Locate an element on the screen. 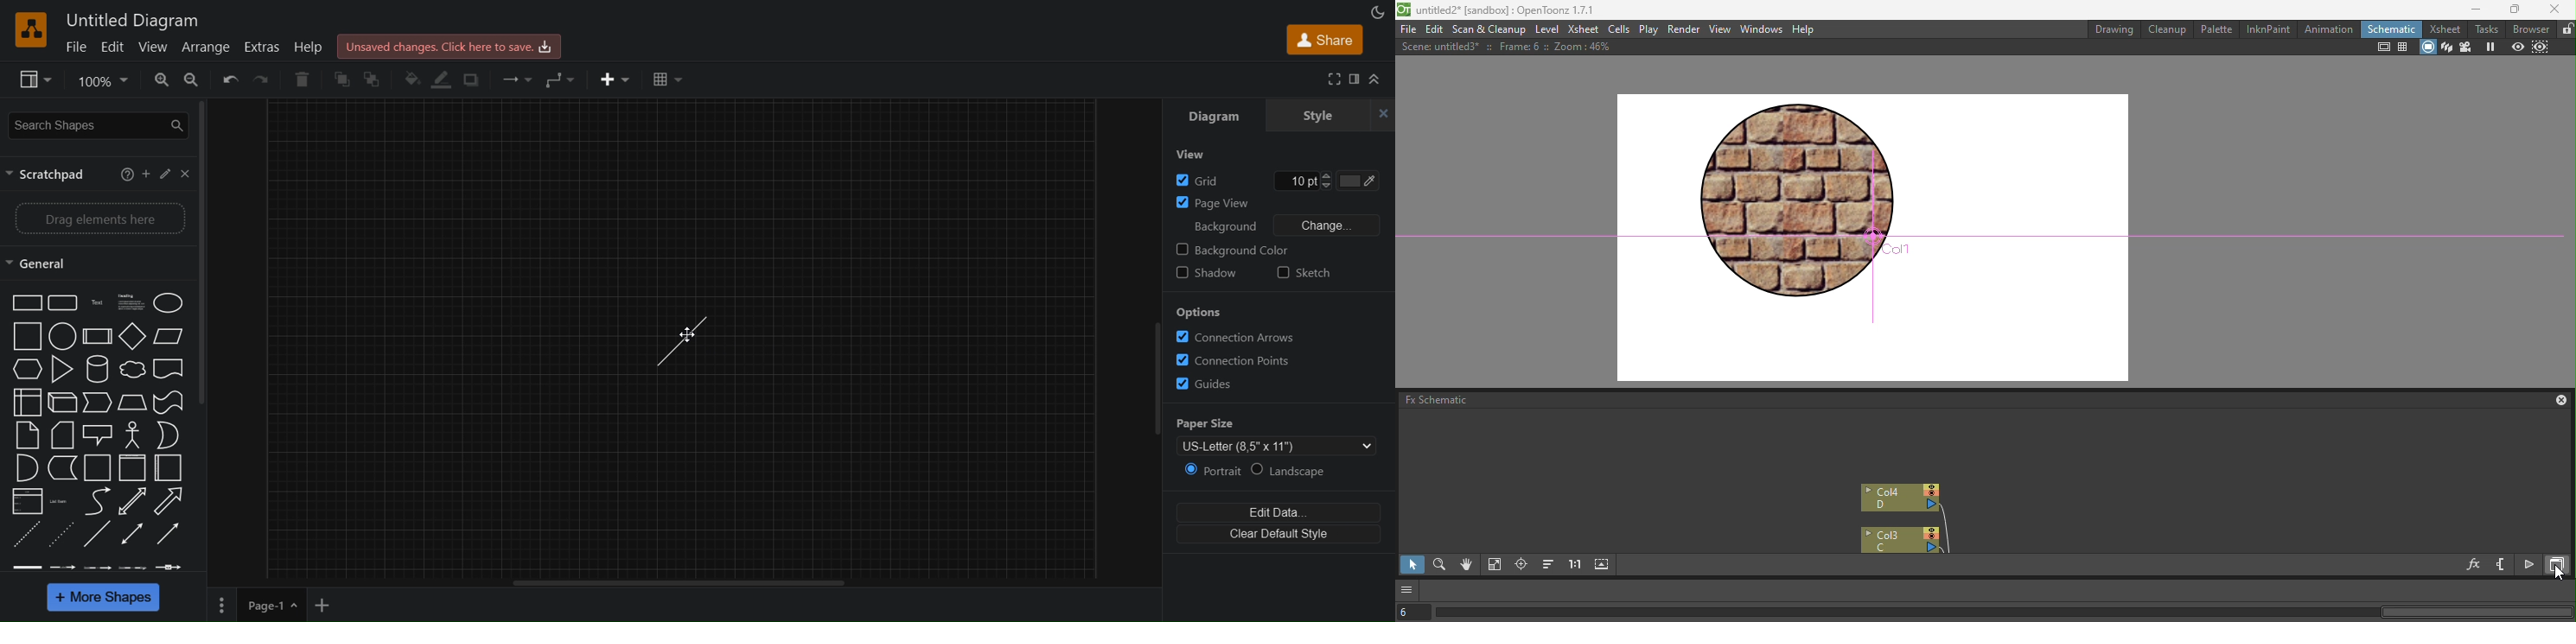  Vertical container is located at coordinates (132, 467).